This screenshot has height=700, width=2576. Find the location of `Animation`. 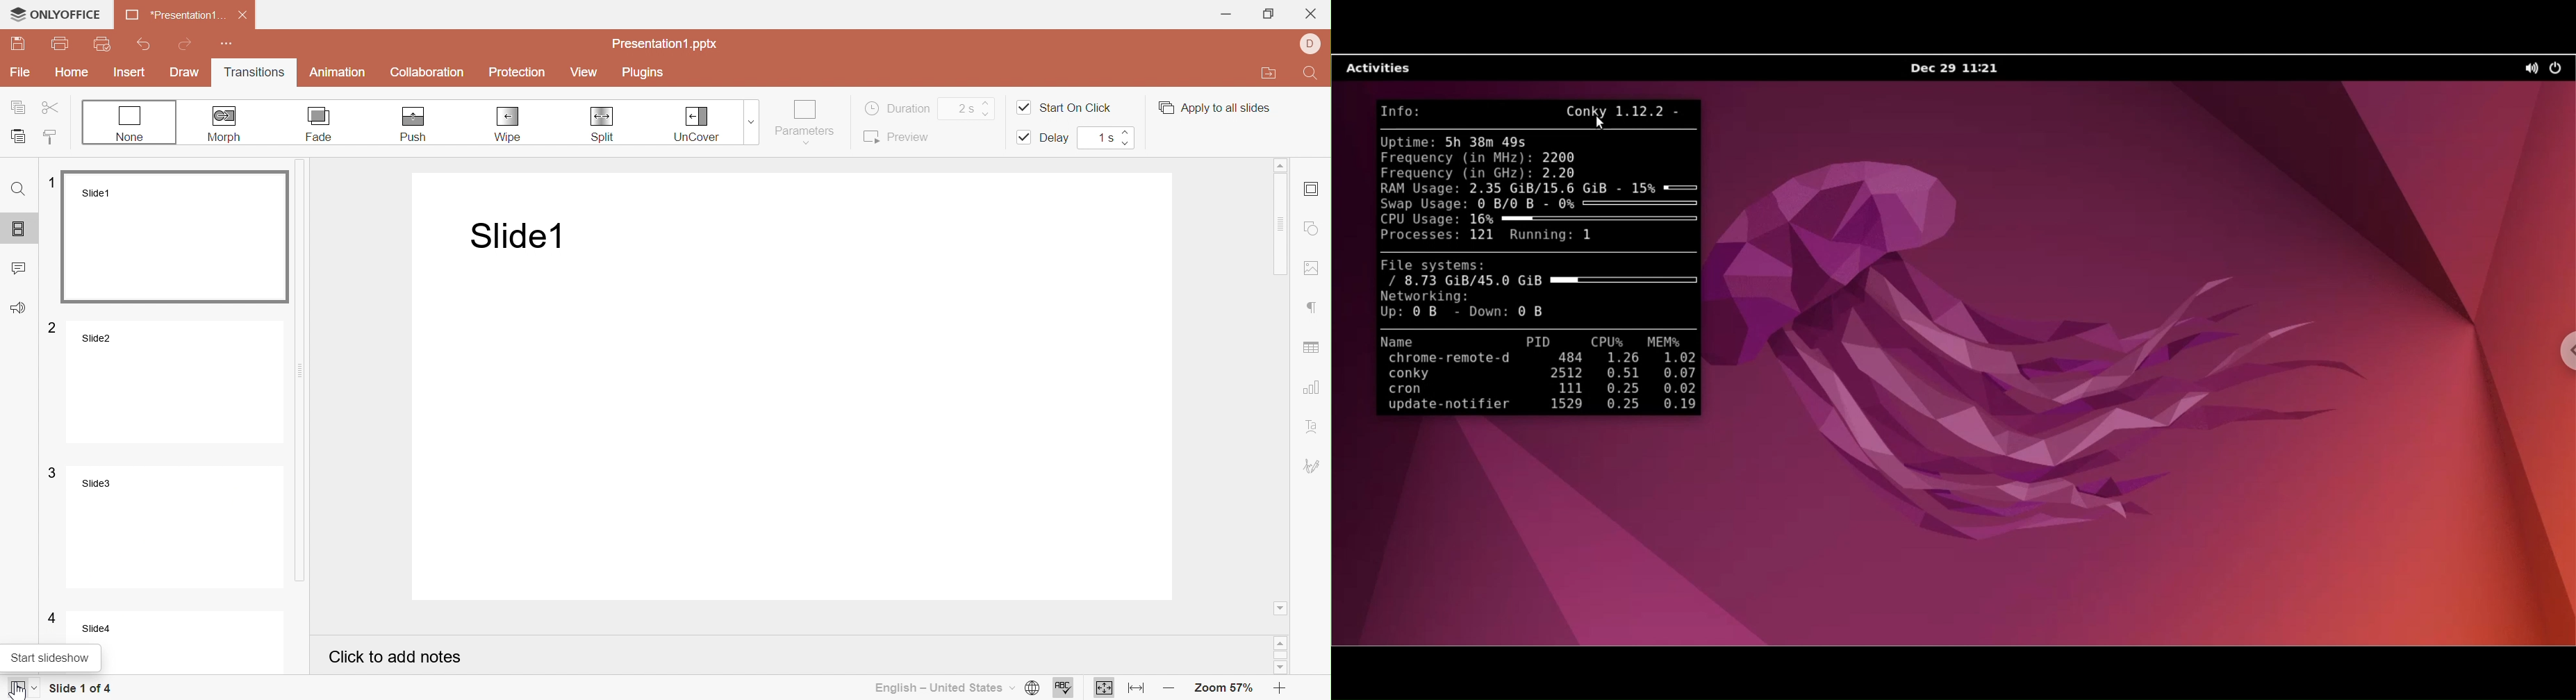

Animation is located at coordinates (338, 74).